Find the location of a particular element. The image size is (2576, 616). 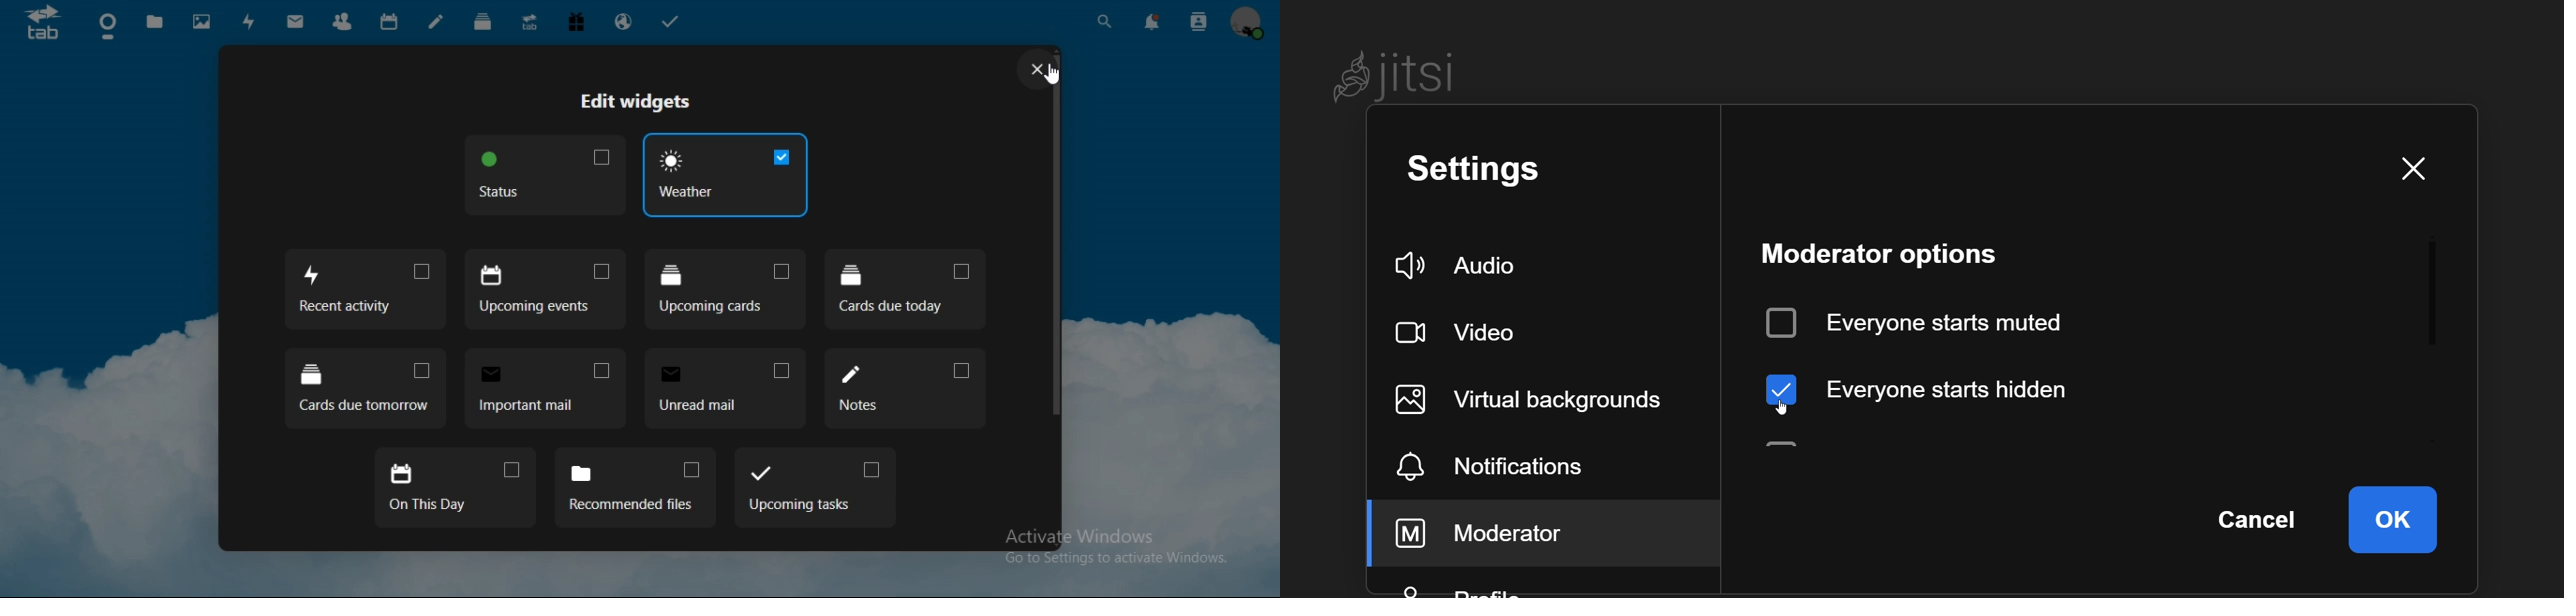

photos is located at coordinates (202, 23).